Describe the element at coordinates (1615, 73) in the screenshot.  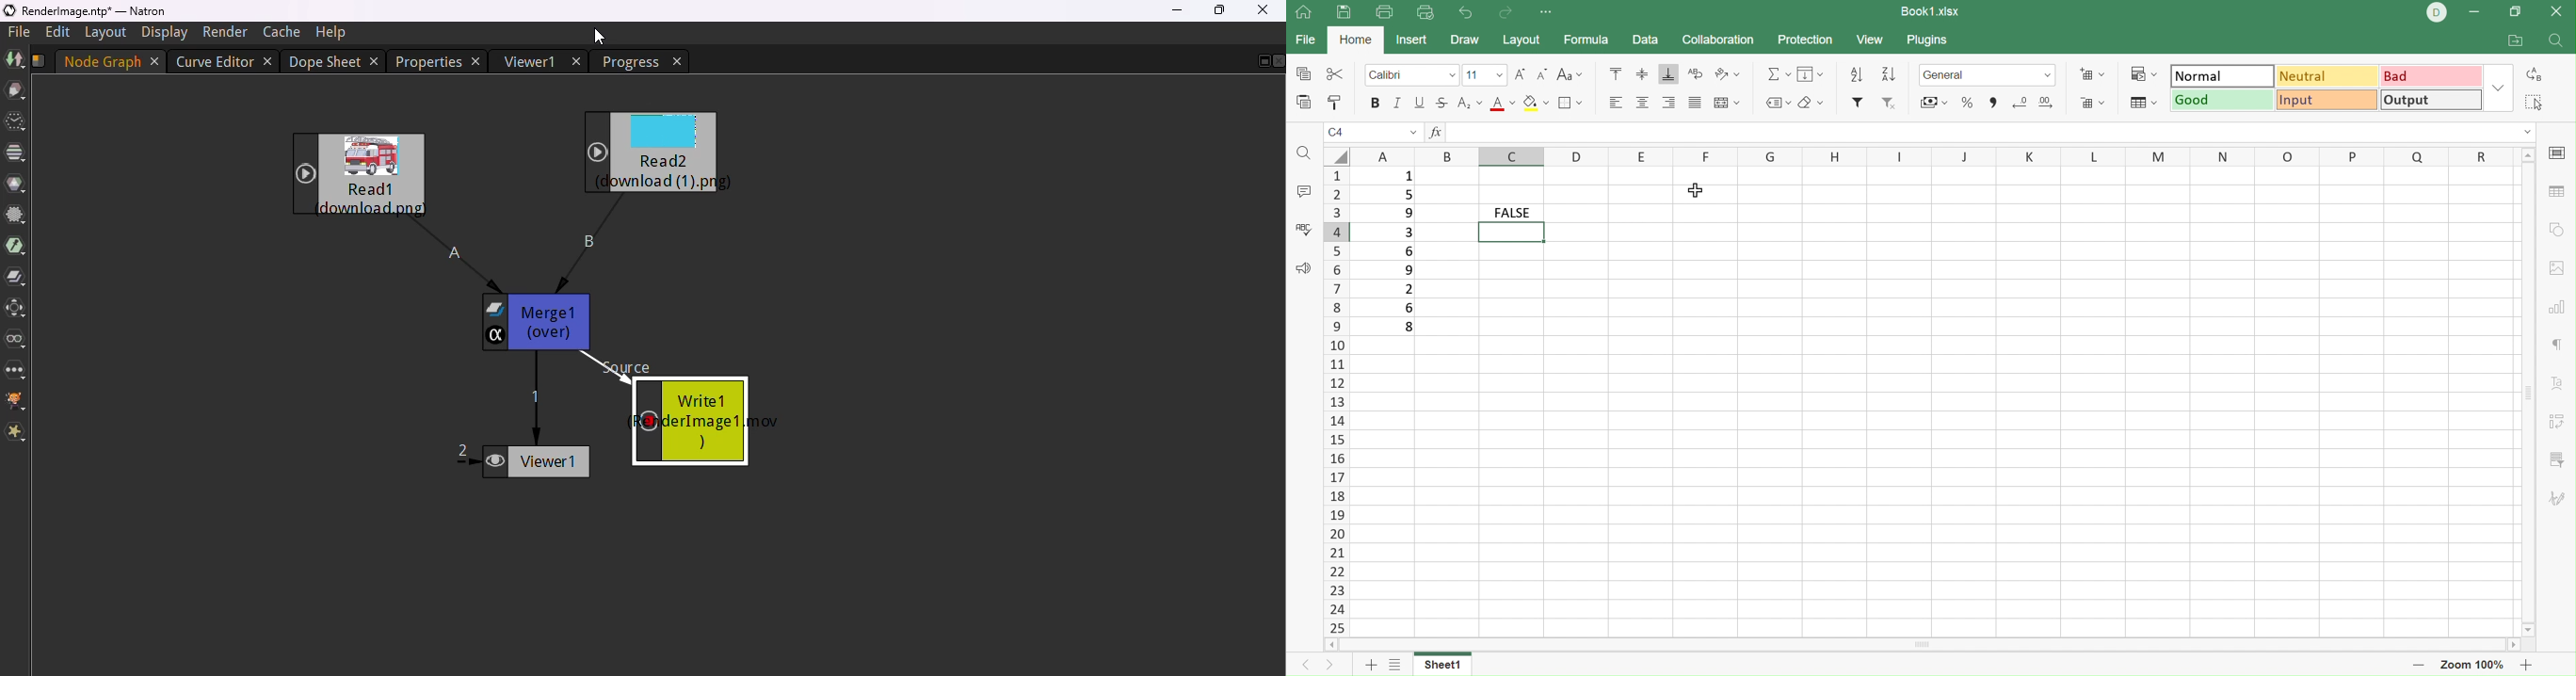
I see `Align top` at that location.